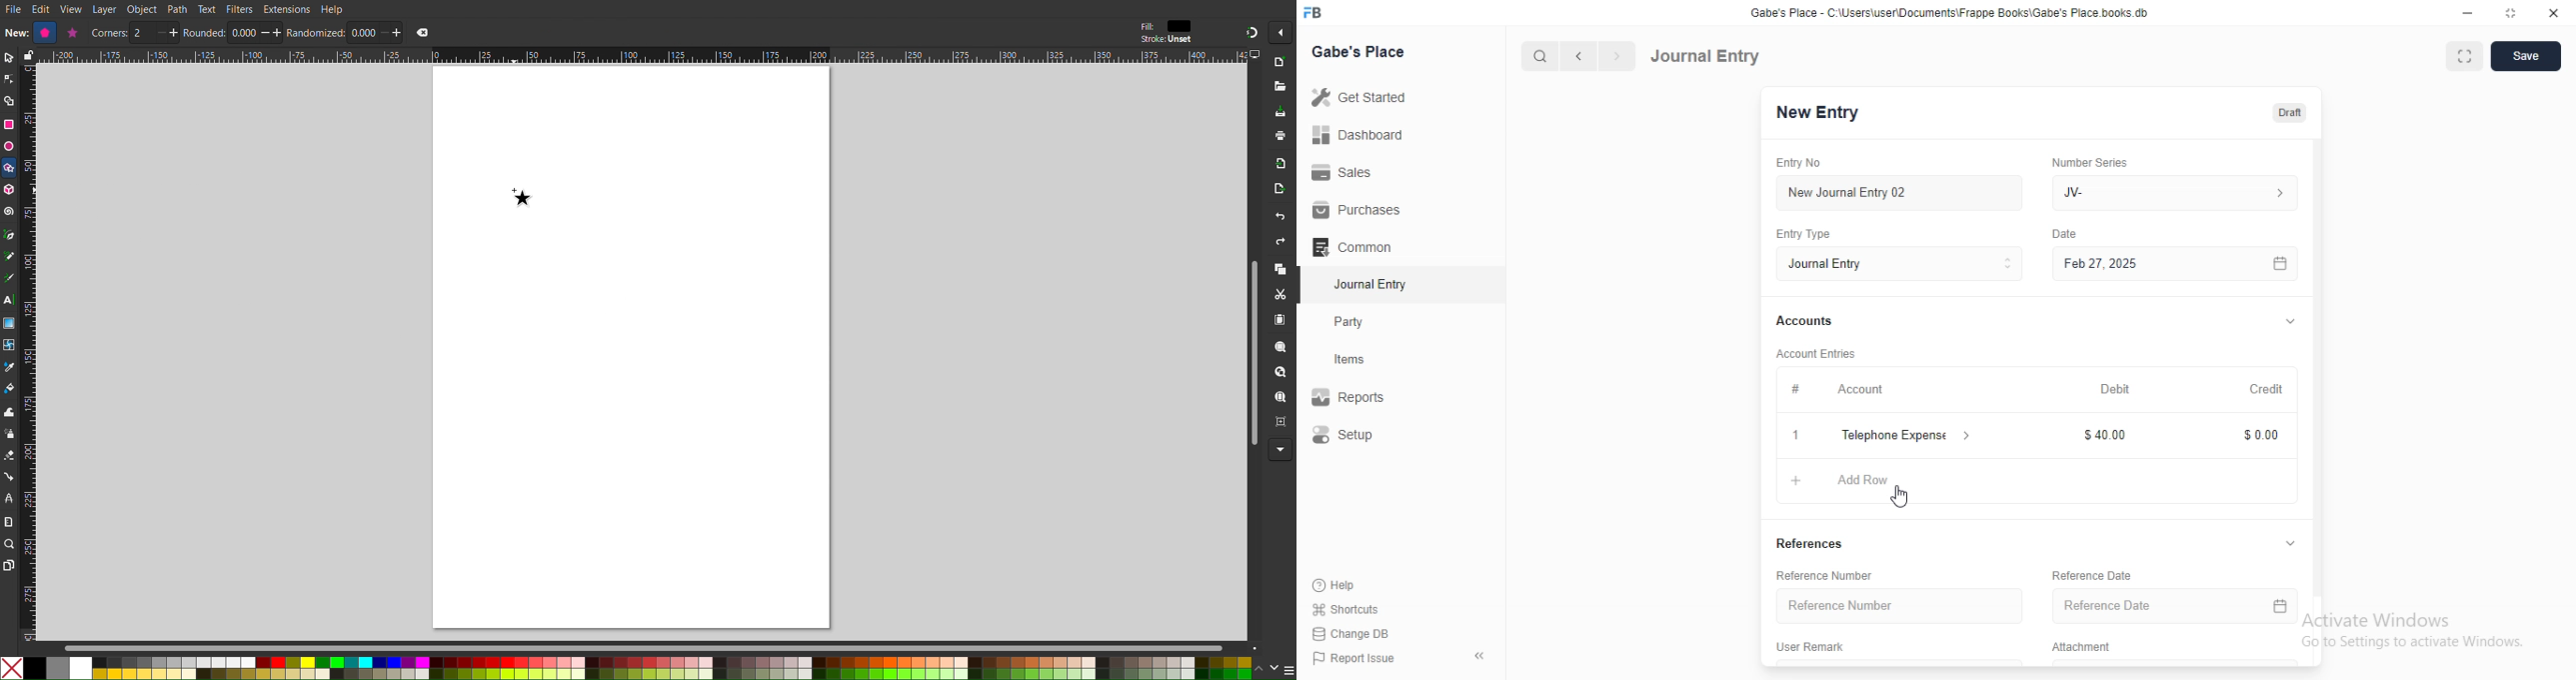 The width and height of the screenshot is (2576, 700). I want to click on #, so click(1795, 388).